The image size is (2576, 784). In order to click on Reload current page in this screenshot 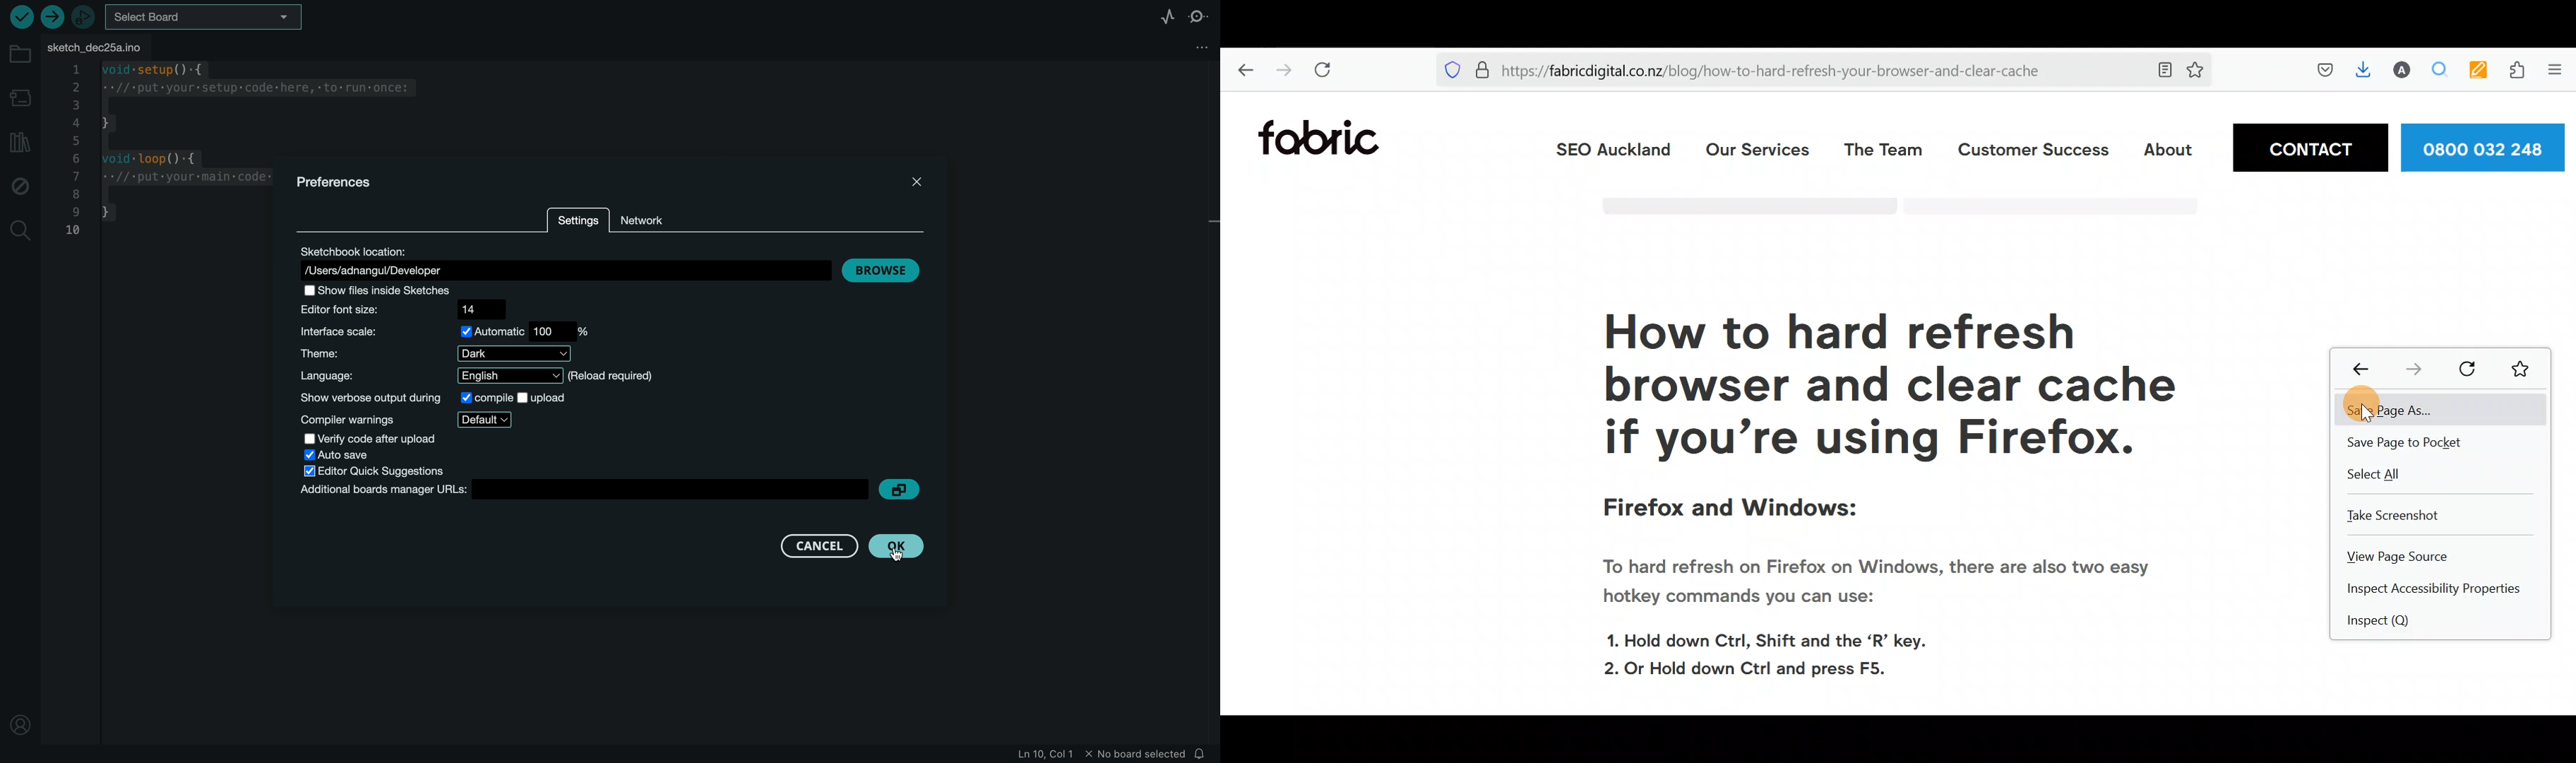, I will do `click(1327, 70)`.